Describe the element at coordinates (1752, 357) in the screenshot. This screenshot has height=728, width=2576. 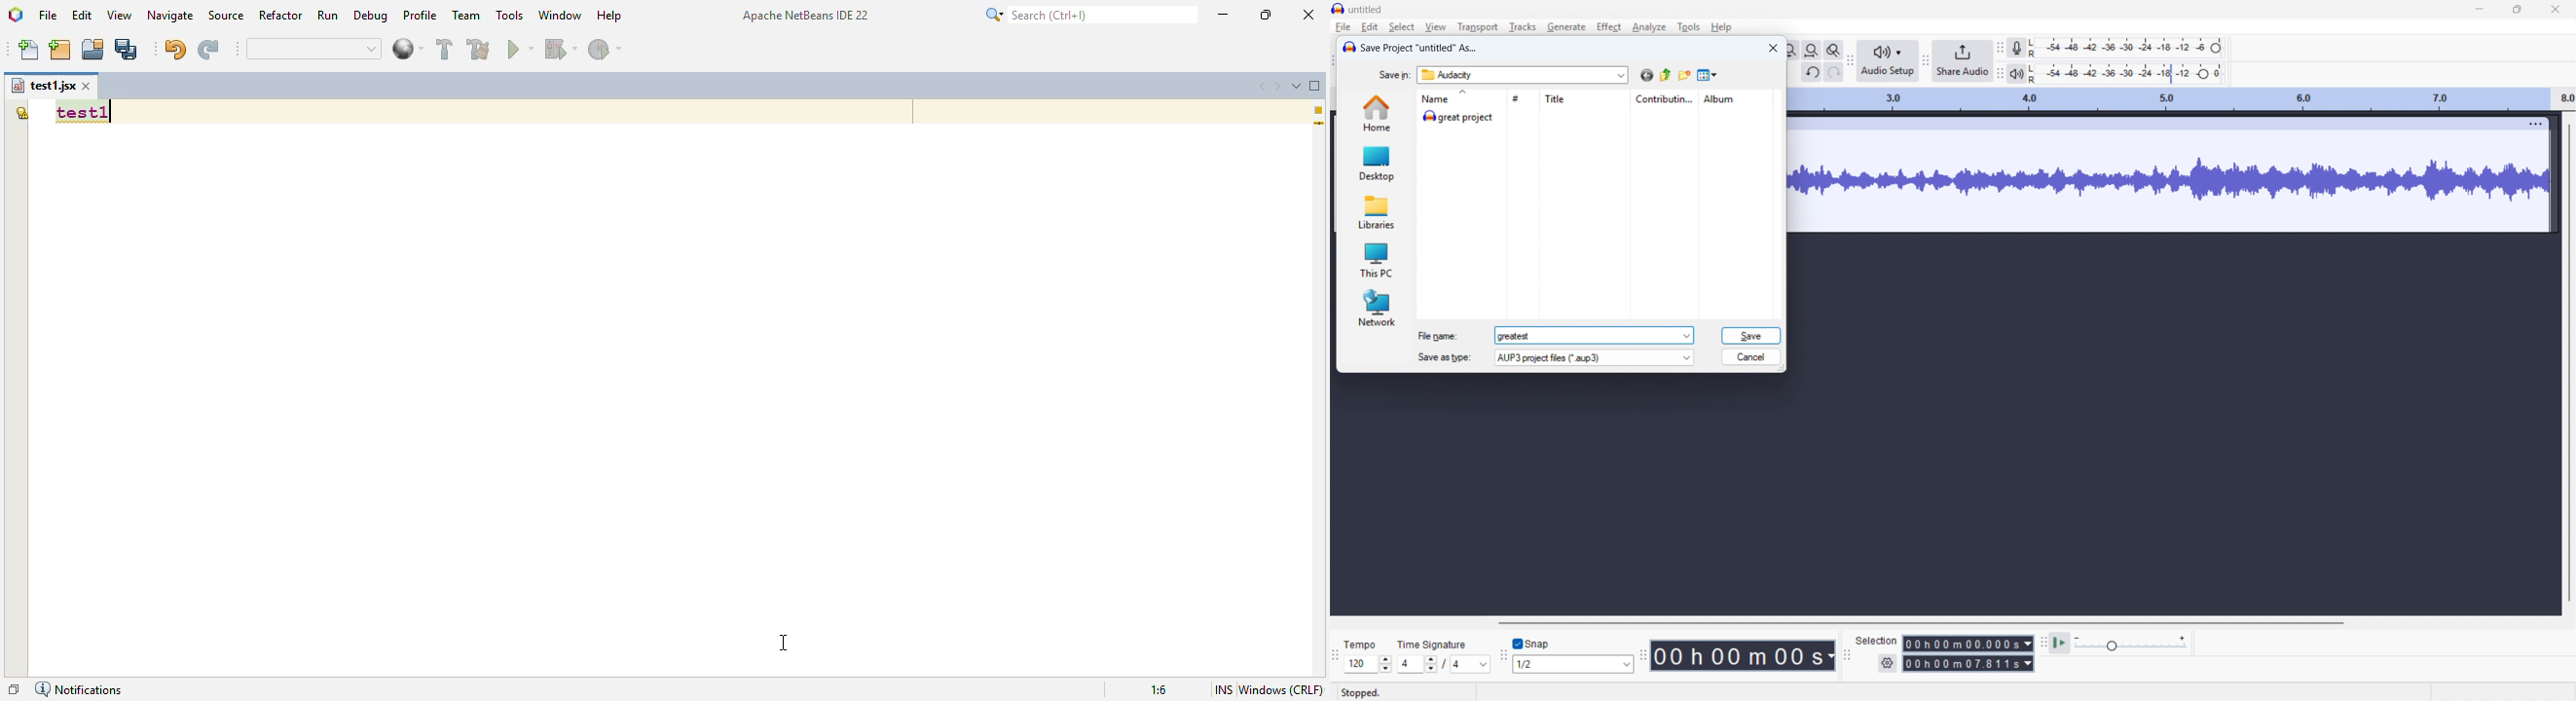
I see `cancel` at that location.